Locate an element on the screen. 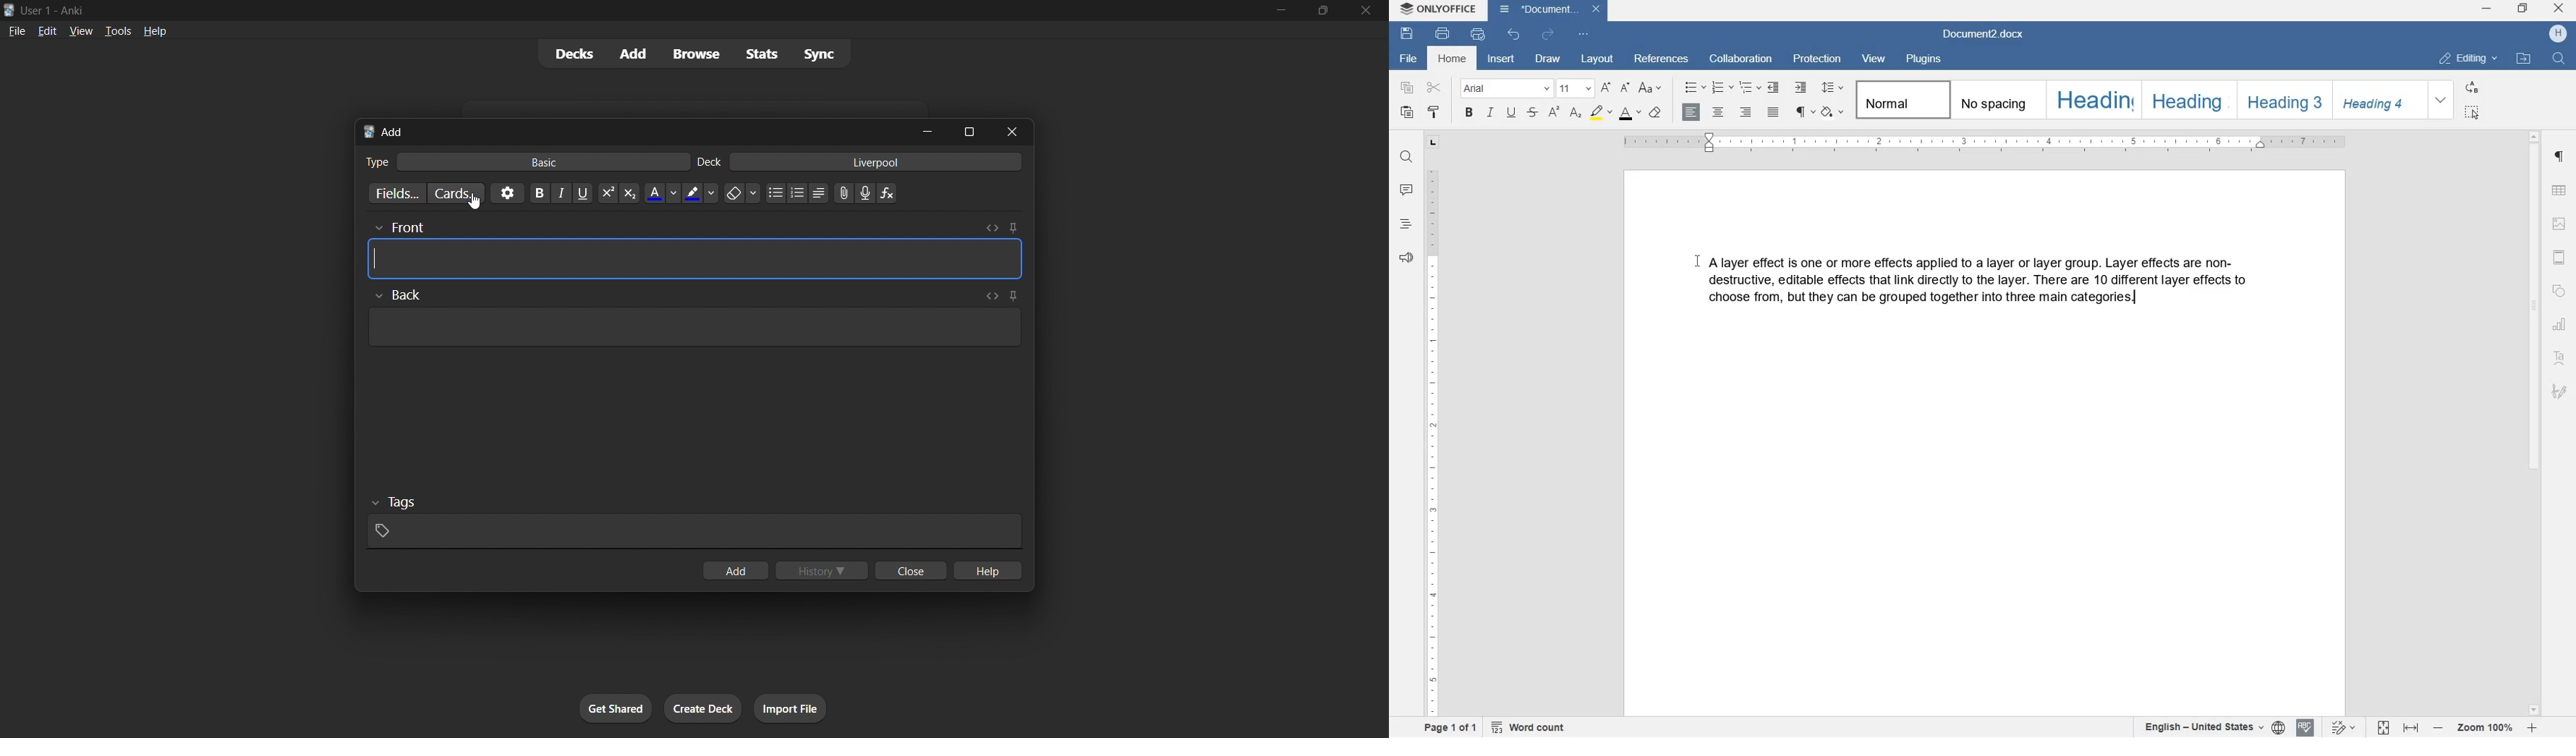 This screenshot has width=2576, height=756. customize fields is located at coordinates (394, 194).